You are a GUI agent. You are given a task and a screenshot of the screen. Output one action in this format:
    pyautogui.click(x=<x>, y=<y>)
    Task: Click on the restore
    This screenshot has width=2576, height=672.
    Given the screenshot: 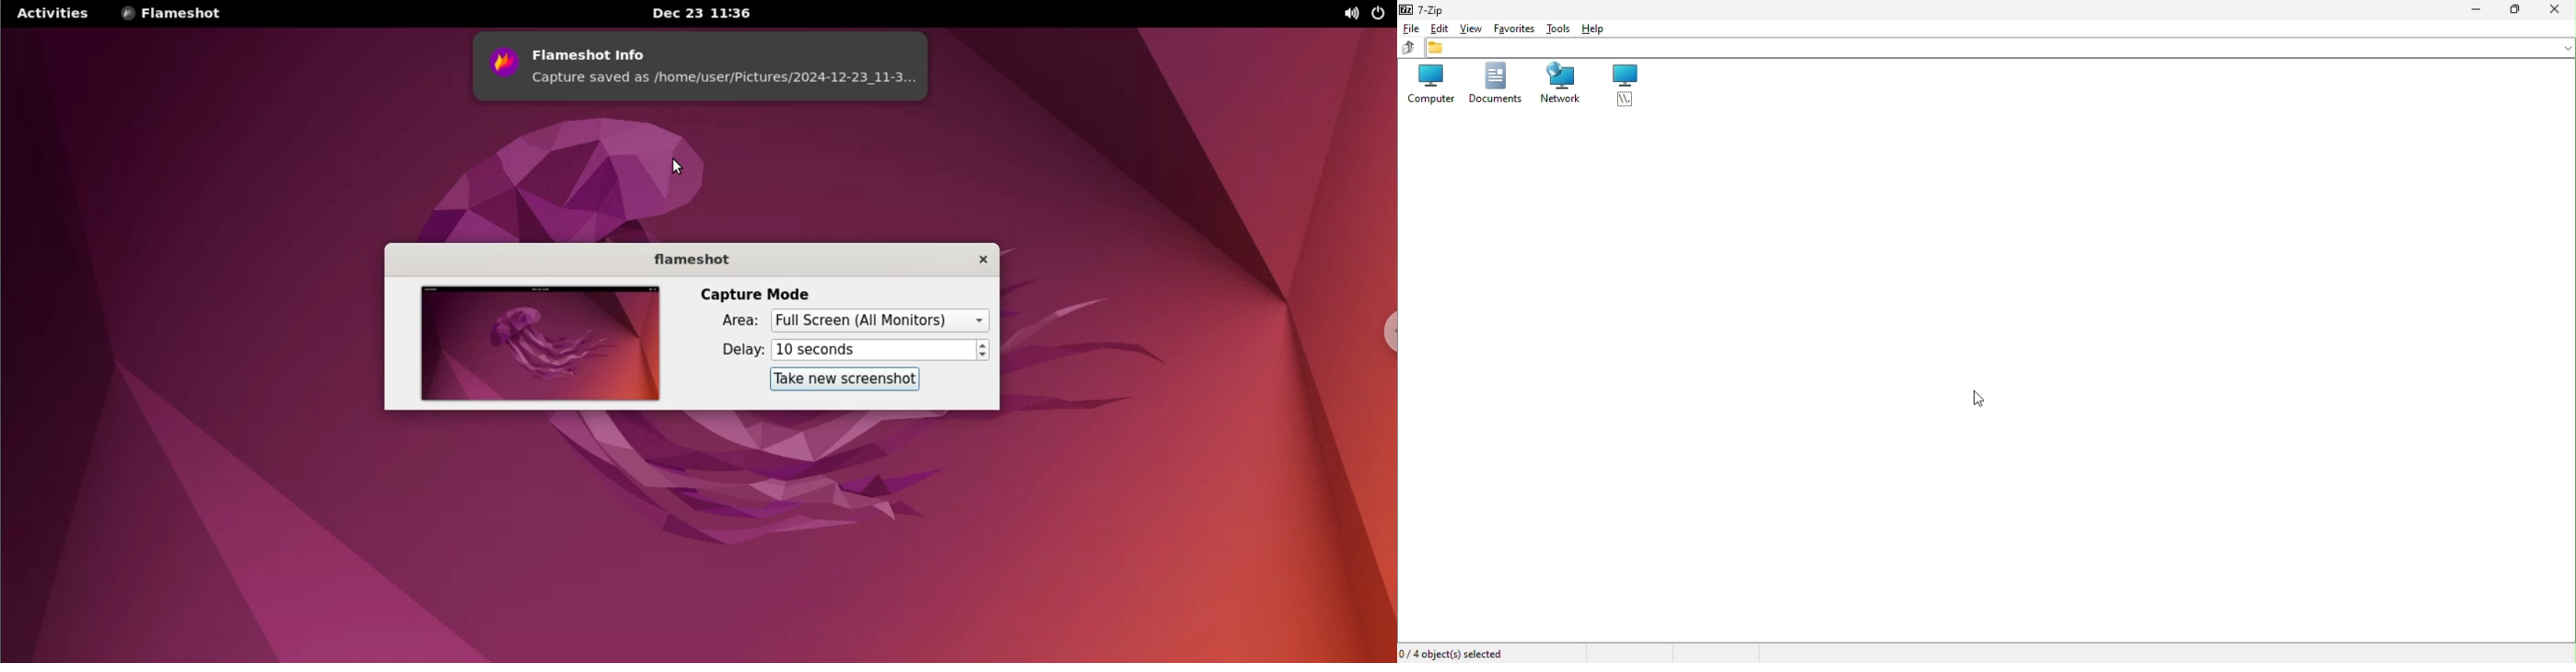 What is the action you would take?
    pyautogui.click(x=2520, y=9)
    